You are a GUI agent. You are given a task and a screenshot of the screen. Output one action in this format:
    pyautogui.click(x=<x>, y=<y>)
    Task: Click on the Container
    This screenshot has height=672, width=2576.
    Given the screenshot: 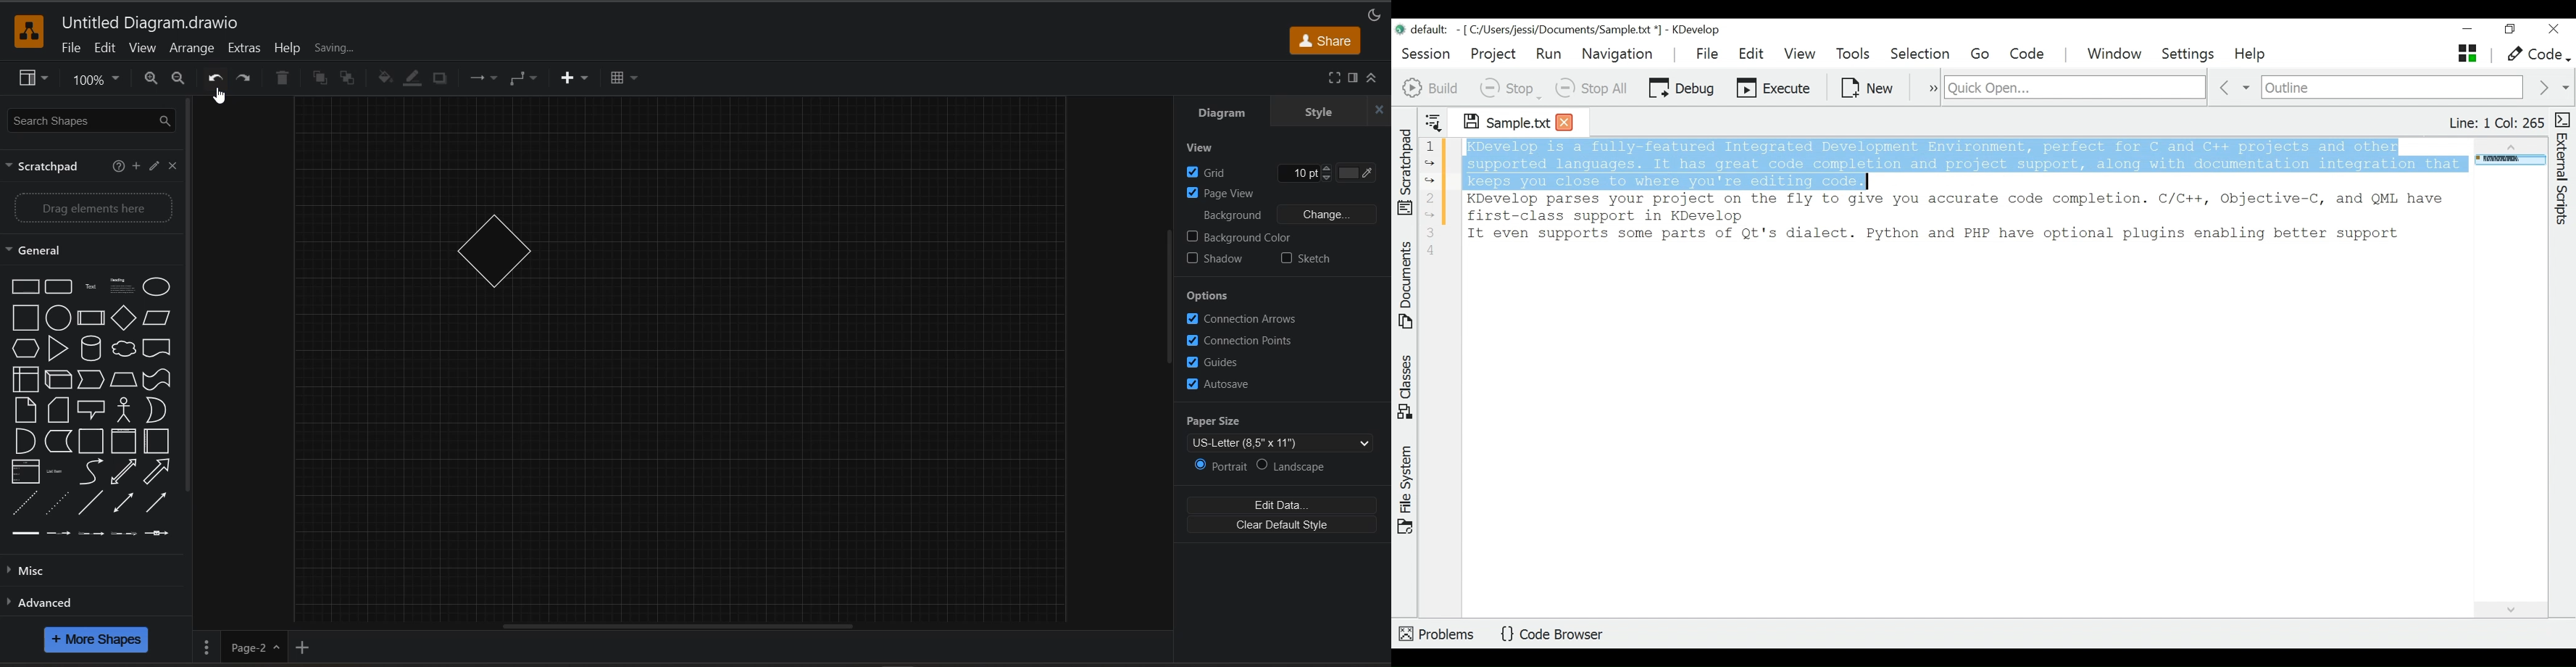 What is the action you would take?
    pyautogui.click(x=92, y=442)
    